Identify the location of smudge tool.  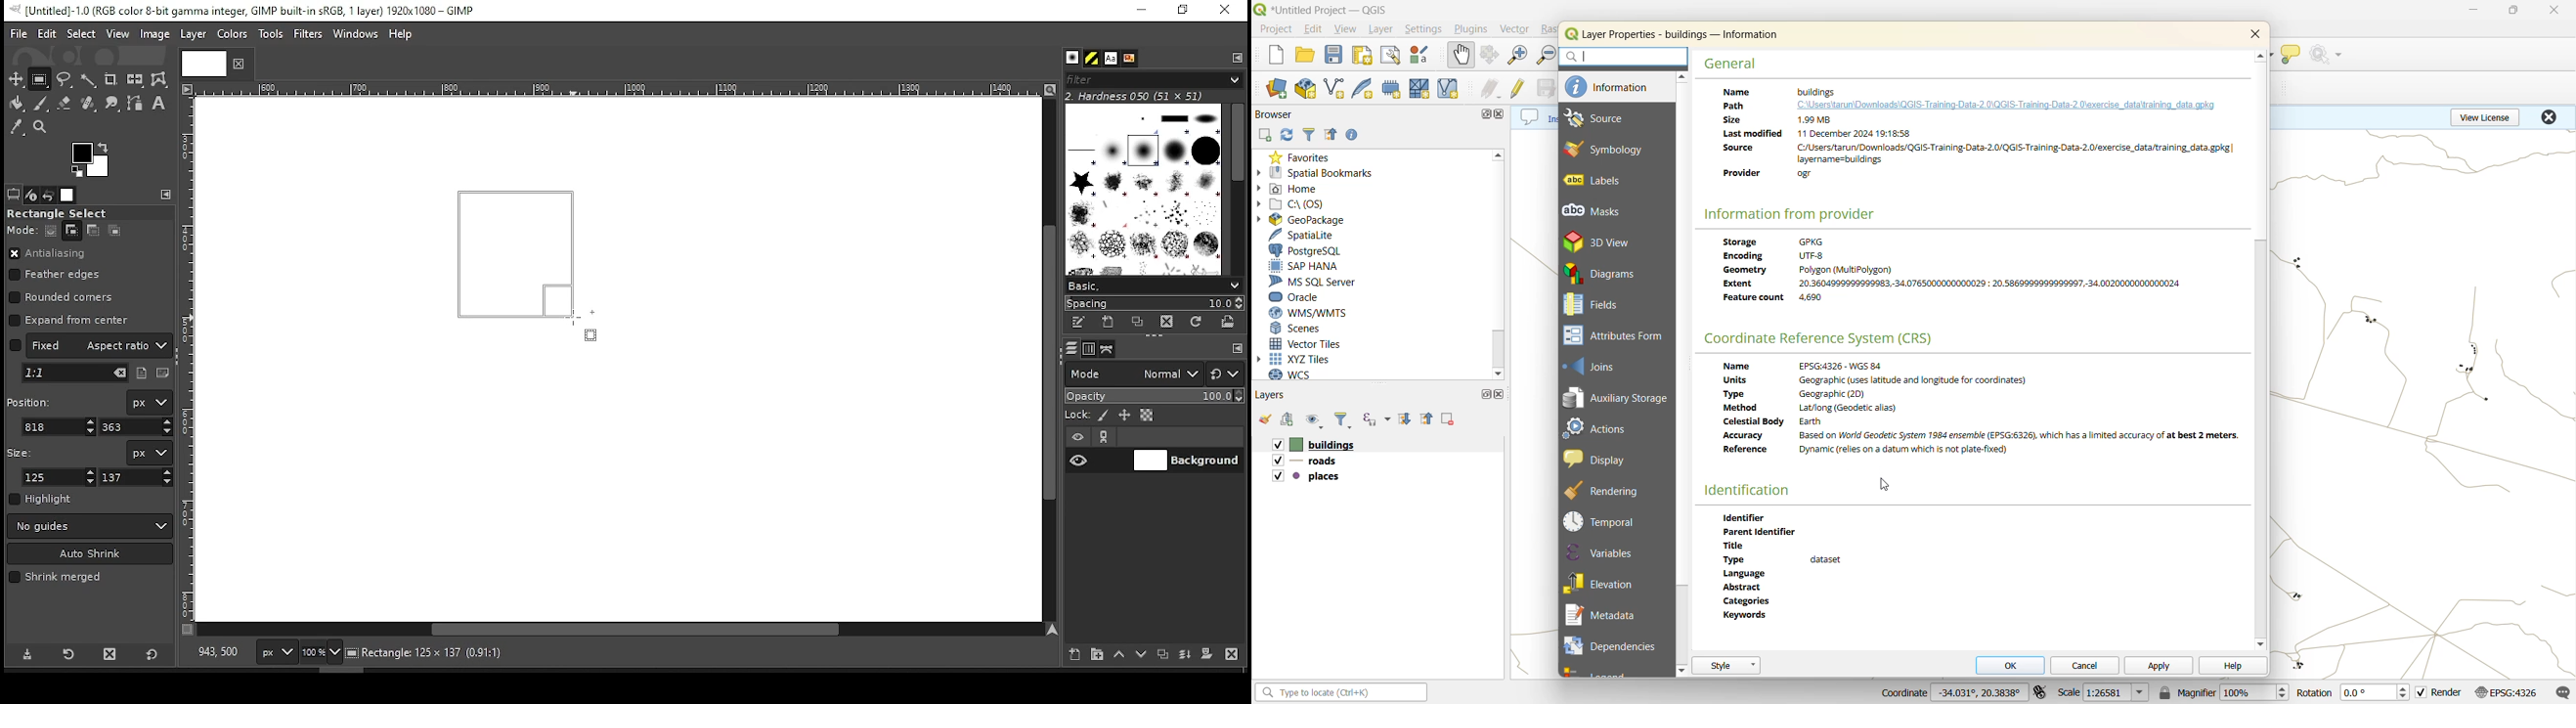
(113, 104).